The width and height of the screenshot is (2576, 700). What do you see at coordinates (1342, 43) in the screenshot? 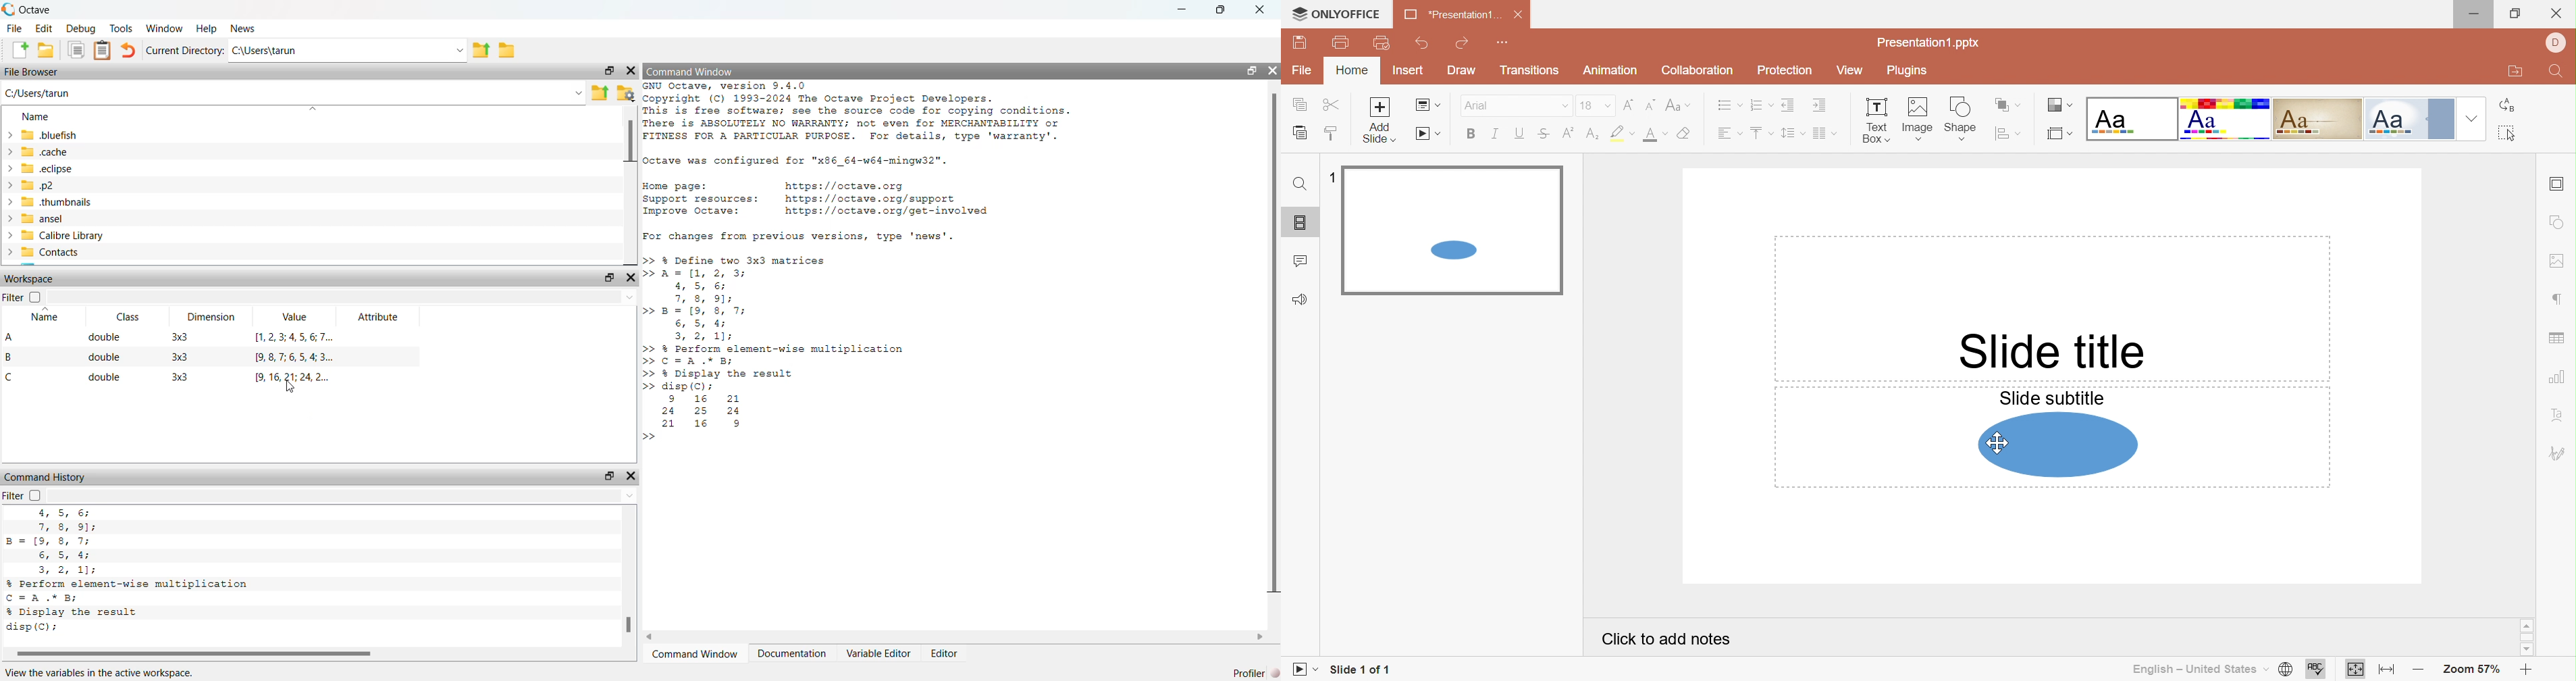
I see `Print file` at bounding box center [1342, 43].